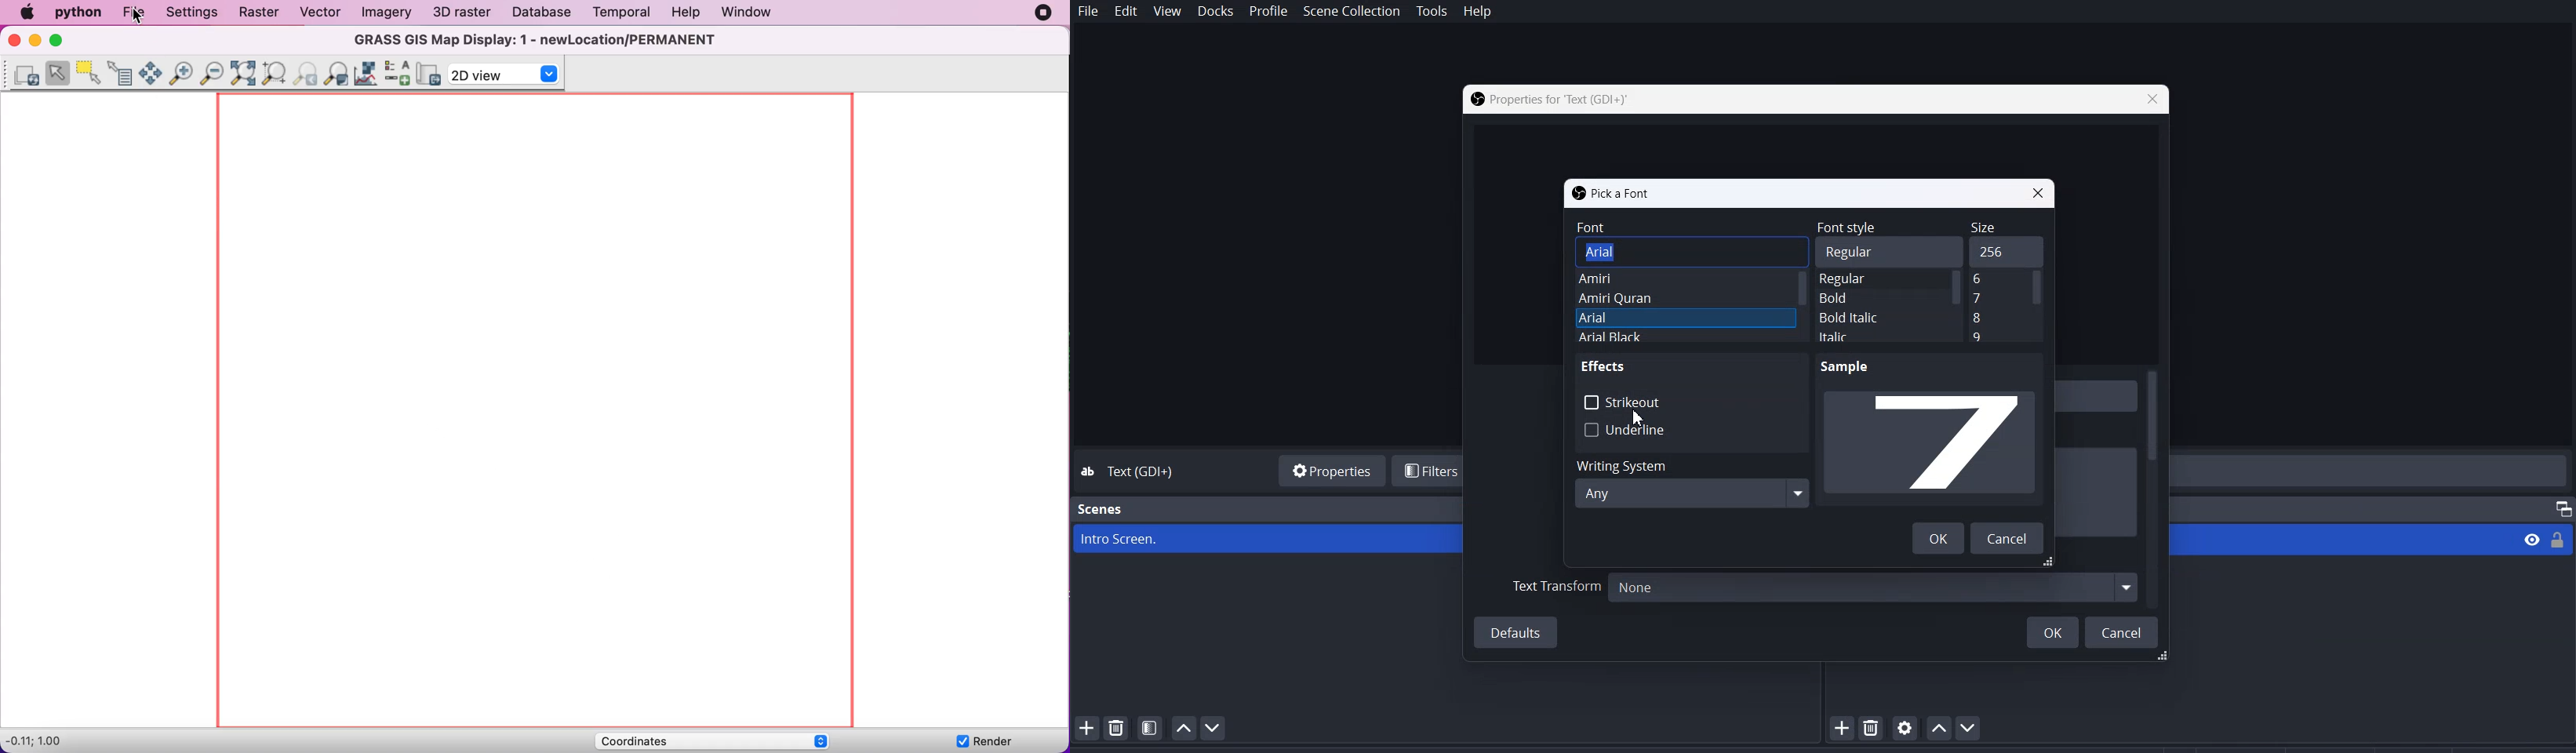  Describe the element at coordinates (1563, 99) in the screenshot. I see `Properties for Text (GDI+)` at that location.